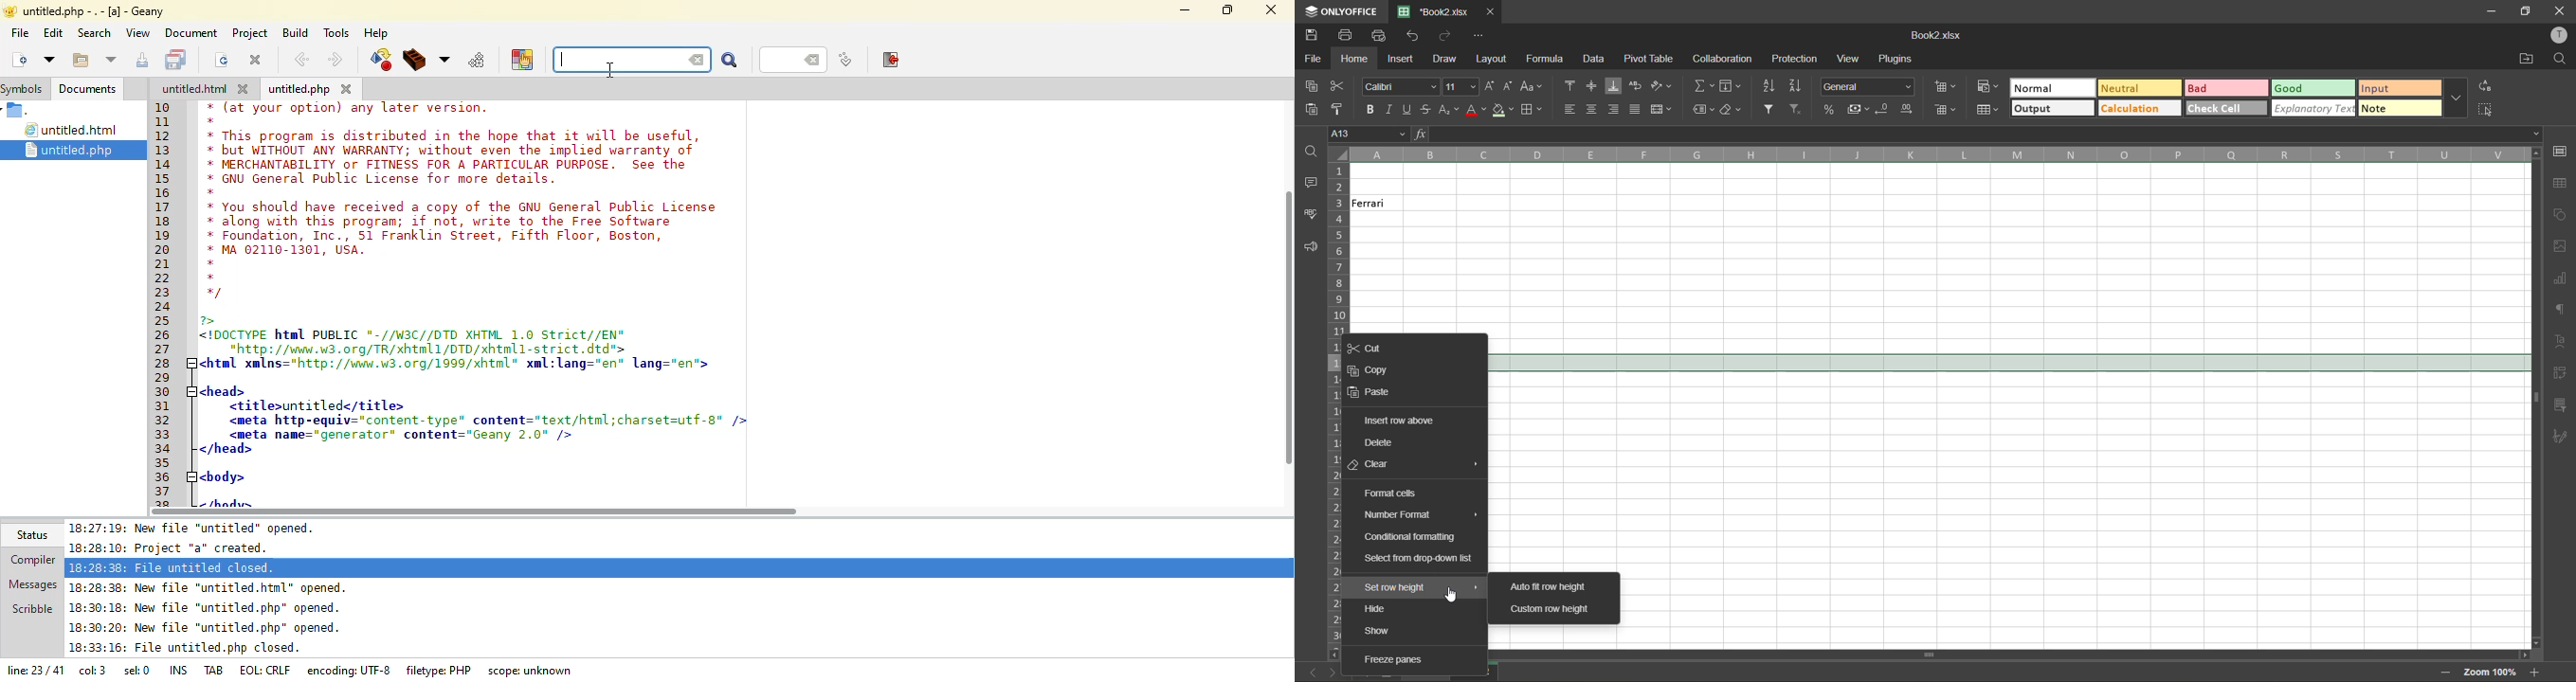 This screenshot has width=2576, height=700. What do you see at coordinates (463, 206) in the screenshot?
I see `* You should have received a copy of the GNU General Public License` at bounding box center [463, 206].